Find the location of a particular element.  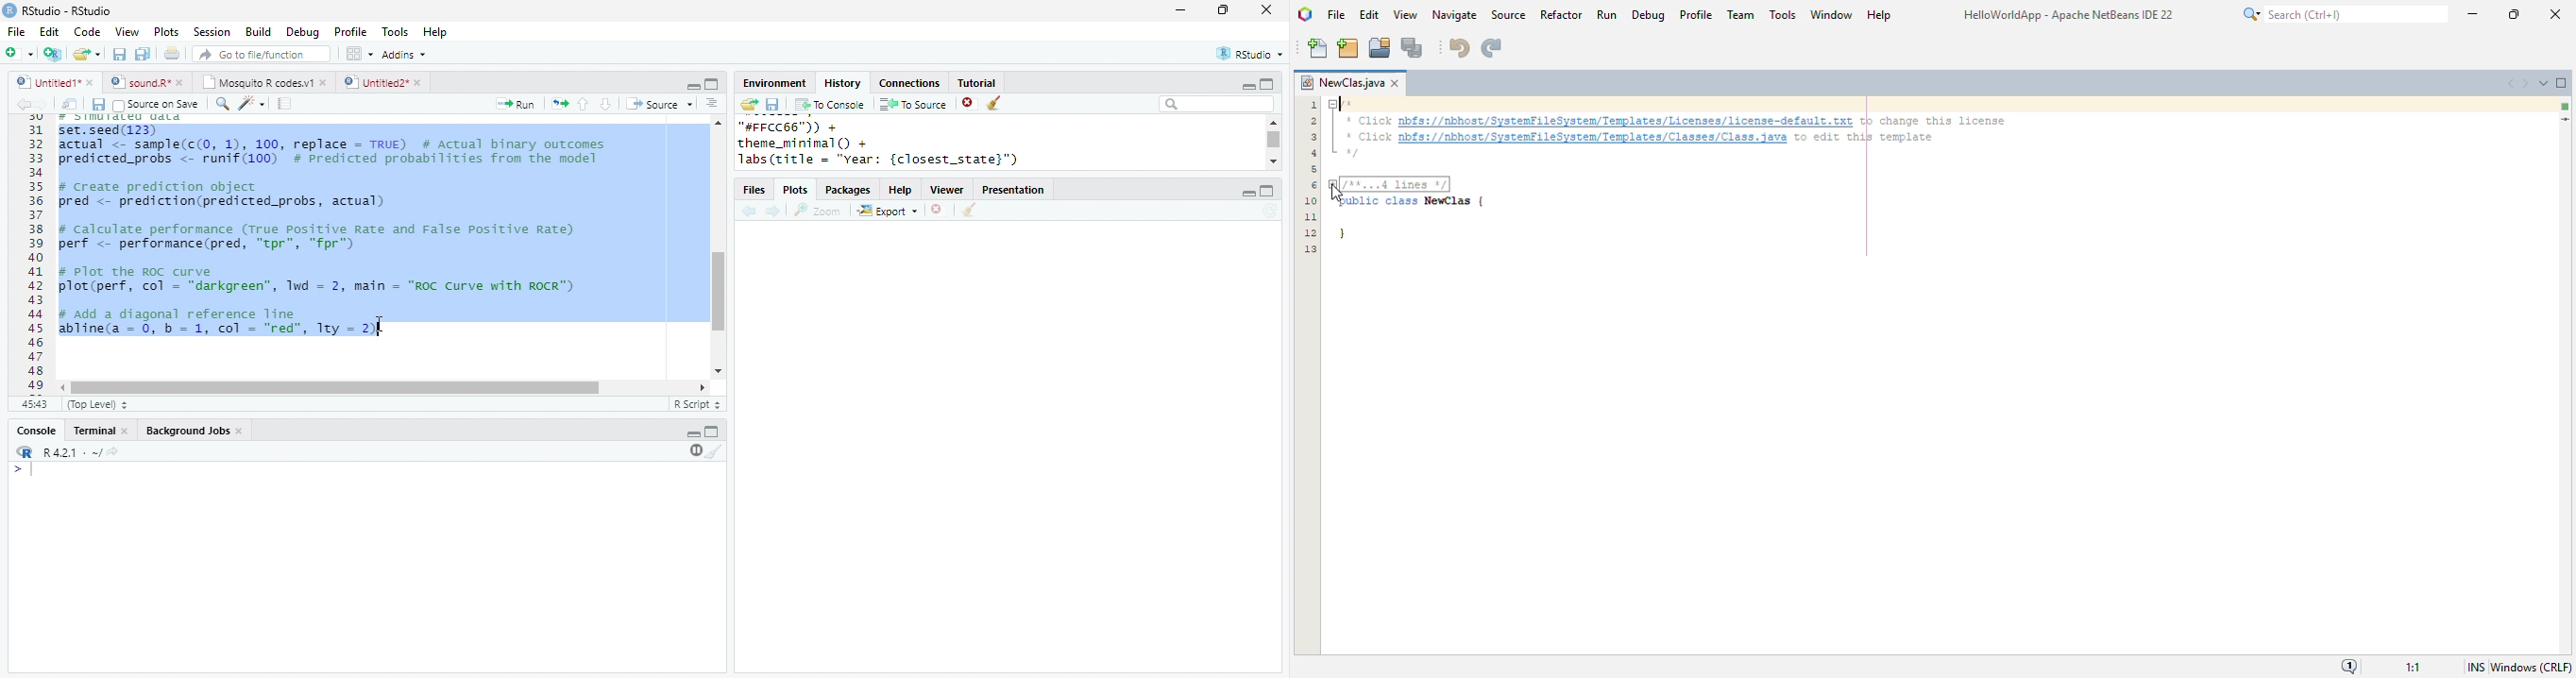

close is located at coordinates (242, 432).